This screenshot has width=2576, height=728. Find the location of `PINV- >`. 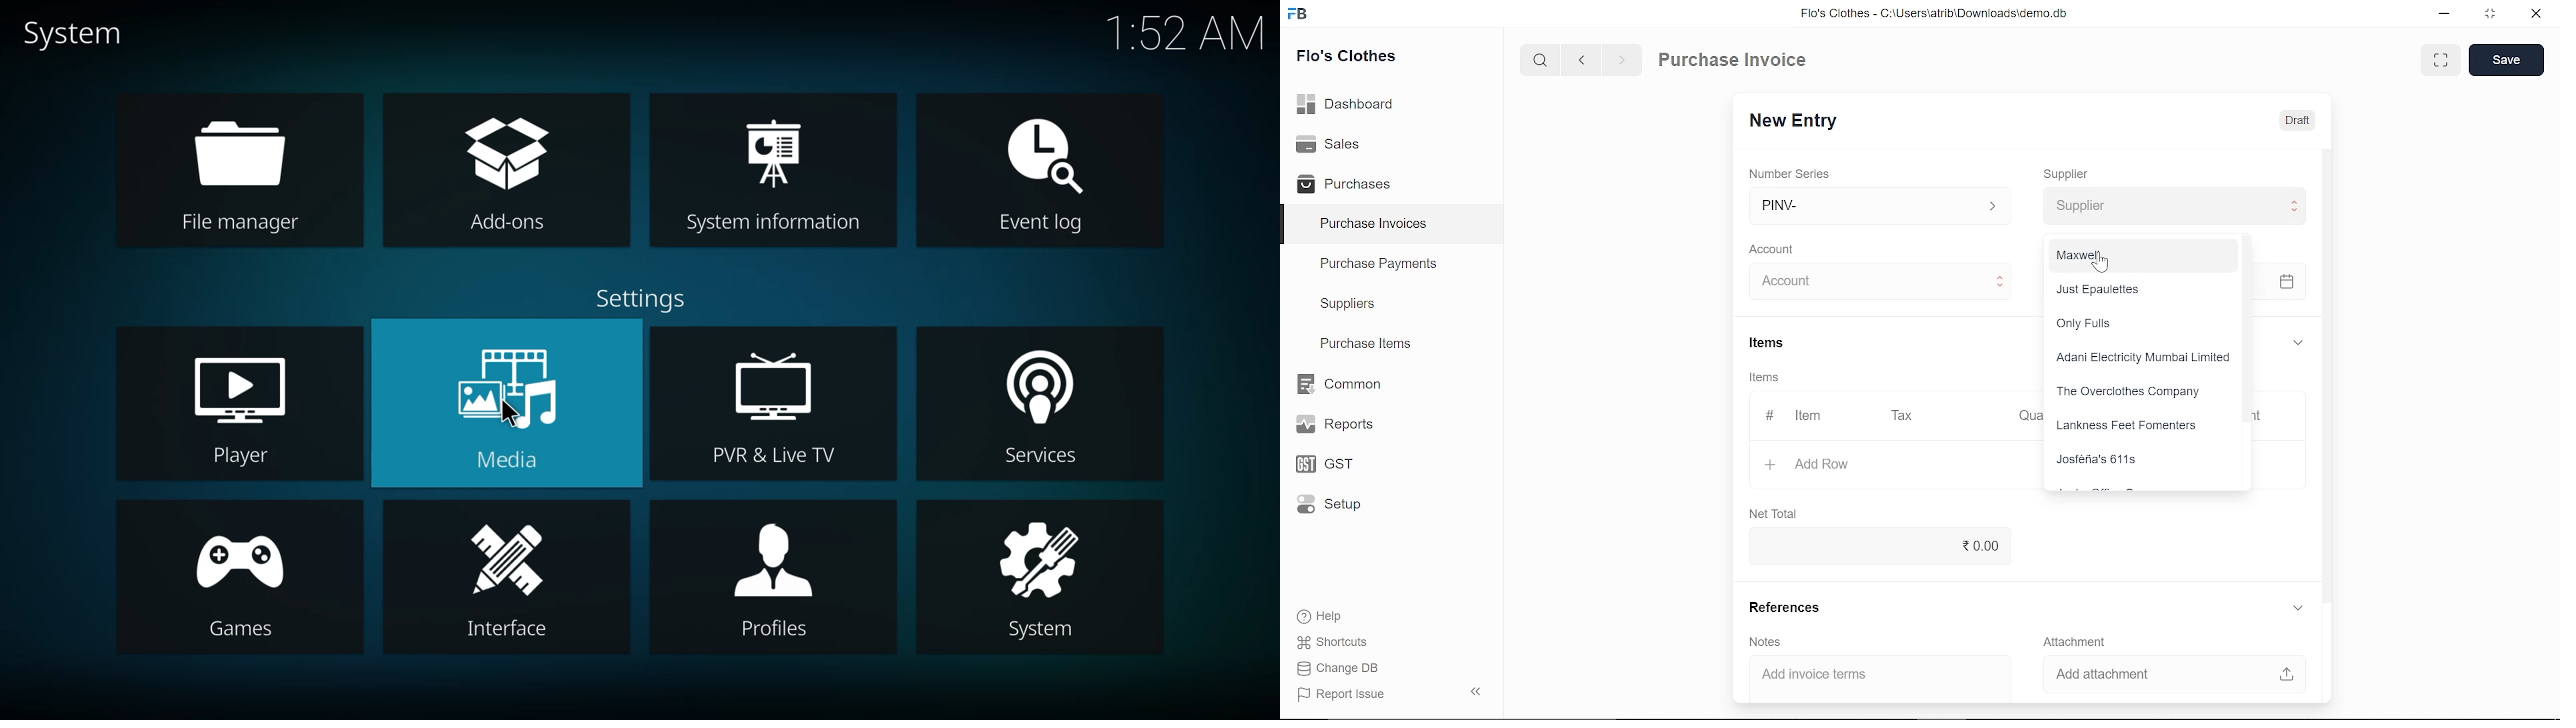

PINV- > is located at coordinates (1882, 206).